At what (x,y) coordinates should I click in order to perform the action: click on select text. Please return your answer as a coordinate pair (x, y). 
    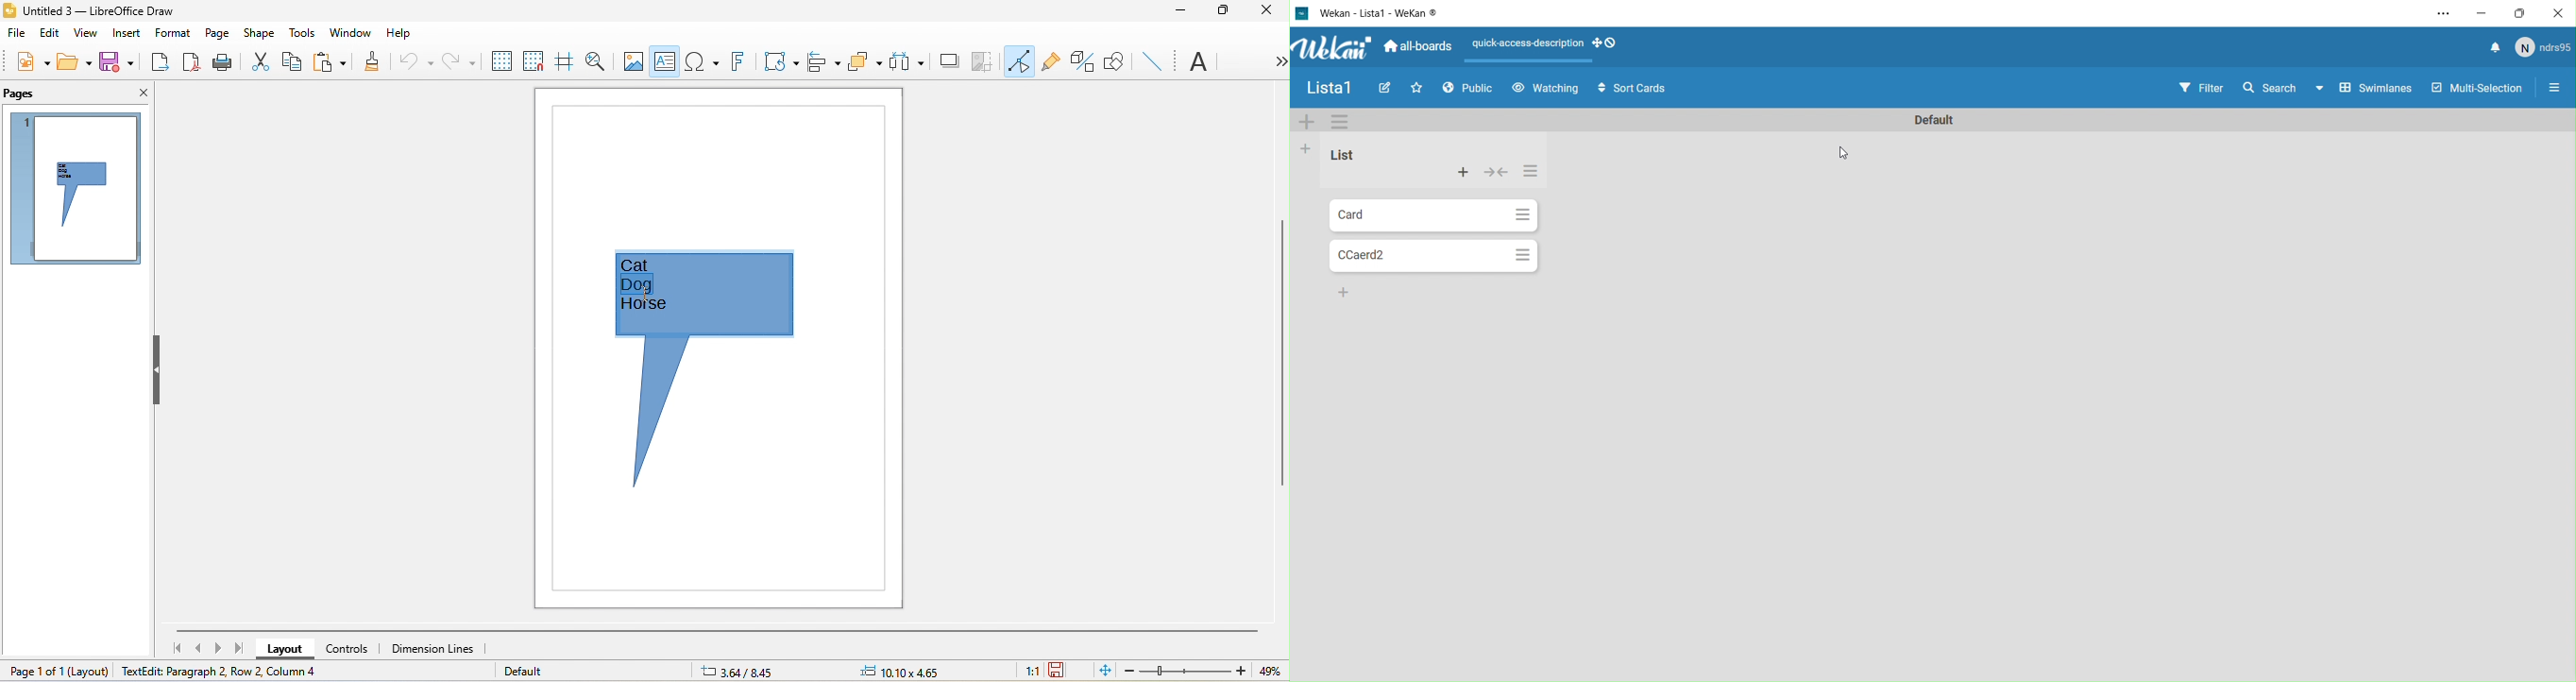
    Looking at the image, I should click on (644, 282).